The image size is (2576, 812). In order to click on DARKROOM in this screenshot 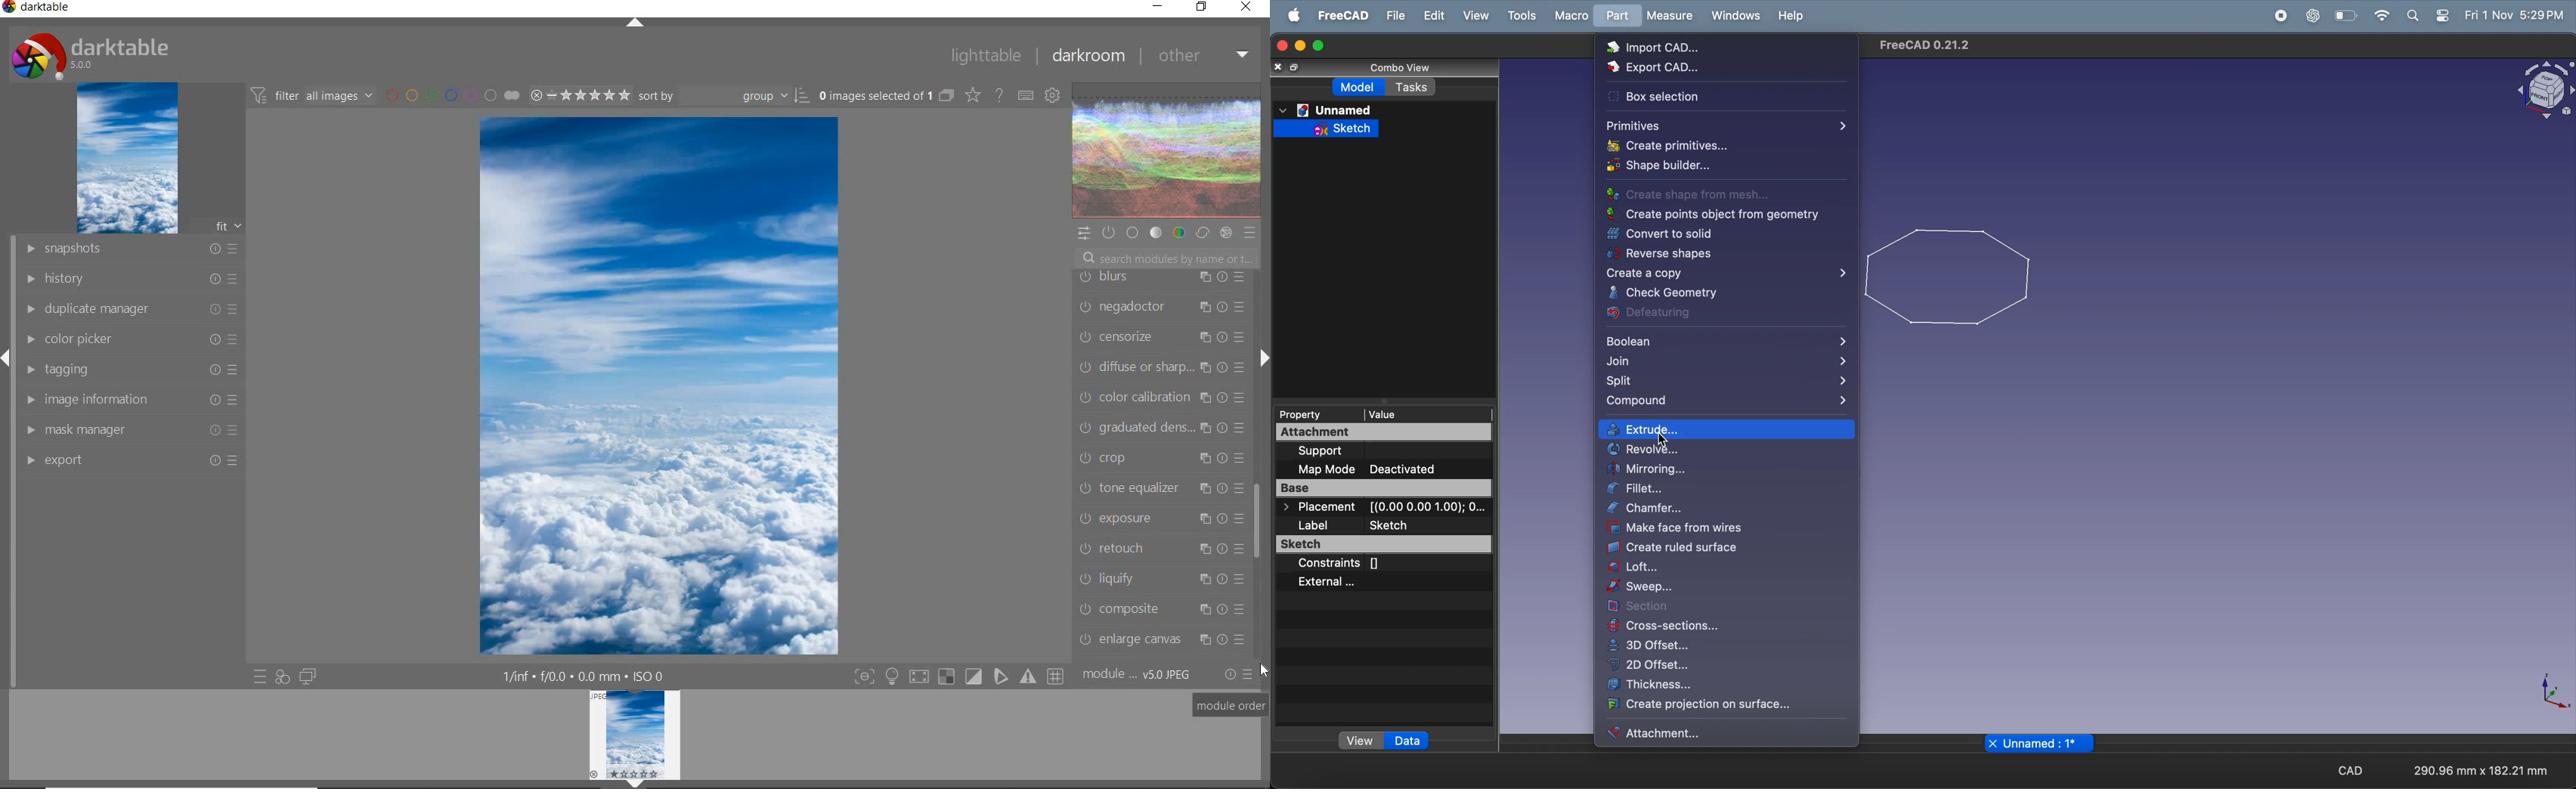, I will do `click(1087, 56)`.